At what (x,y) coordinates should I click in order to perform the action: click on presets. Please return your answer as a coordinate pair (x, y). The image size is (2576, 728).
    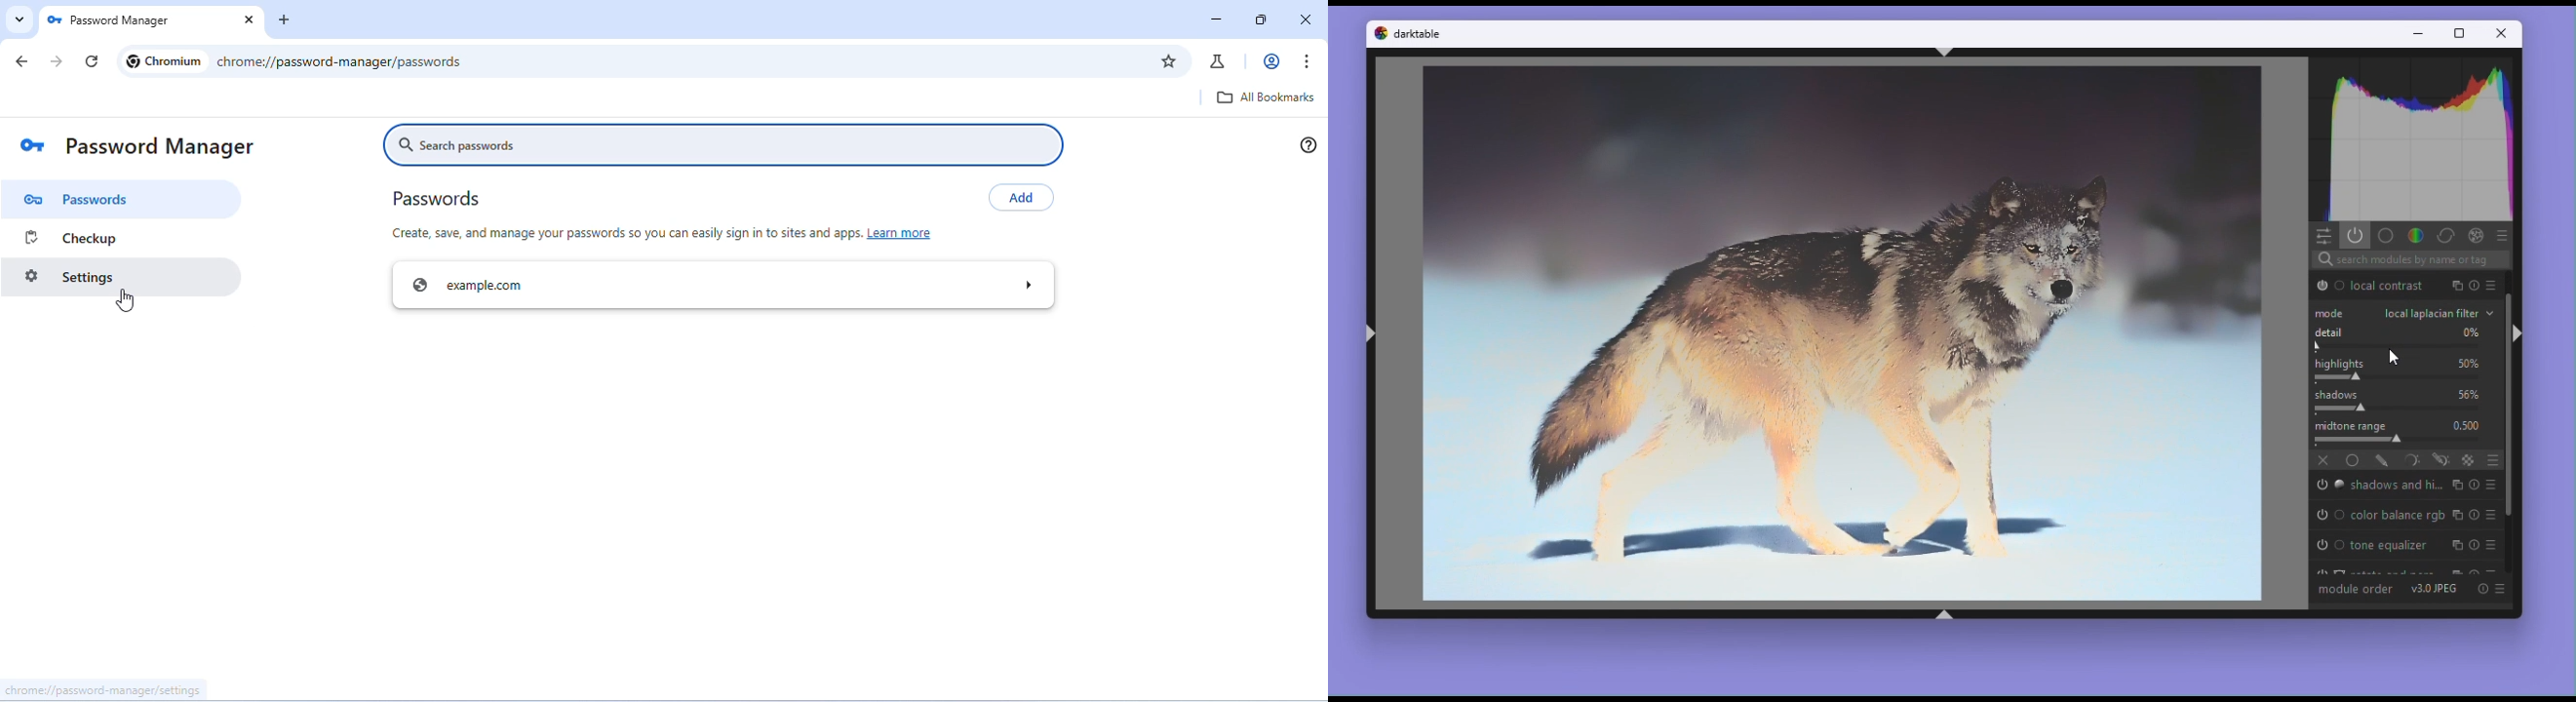
    Looking at the image, I should click on (2494, 485).